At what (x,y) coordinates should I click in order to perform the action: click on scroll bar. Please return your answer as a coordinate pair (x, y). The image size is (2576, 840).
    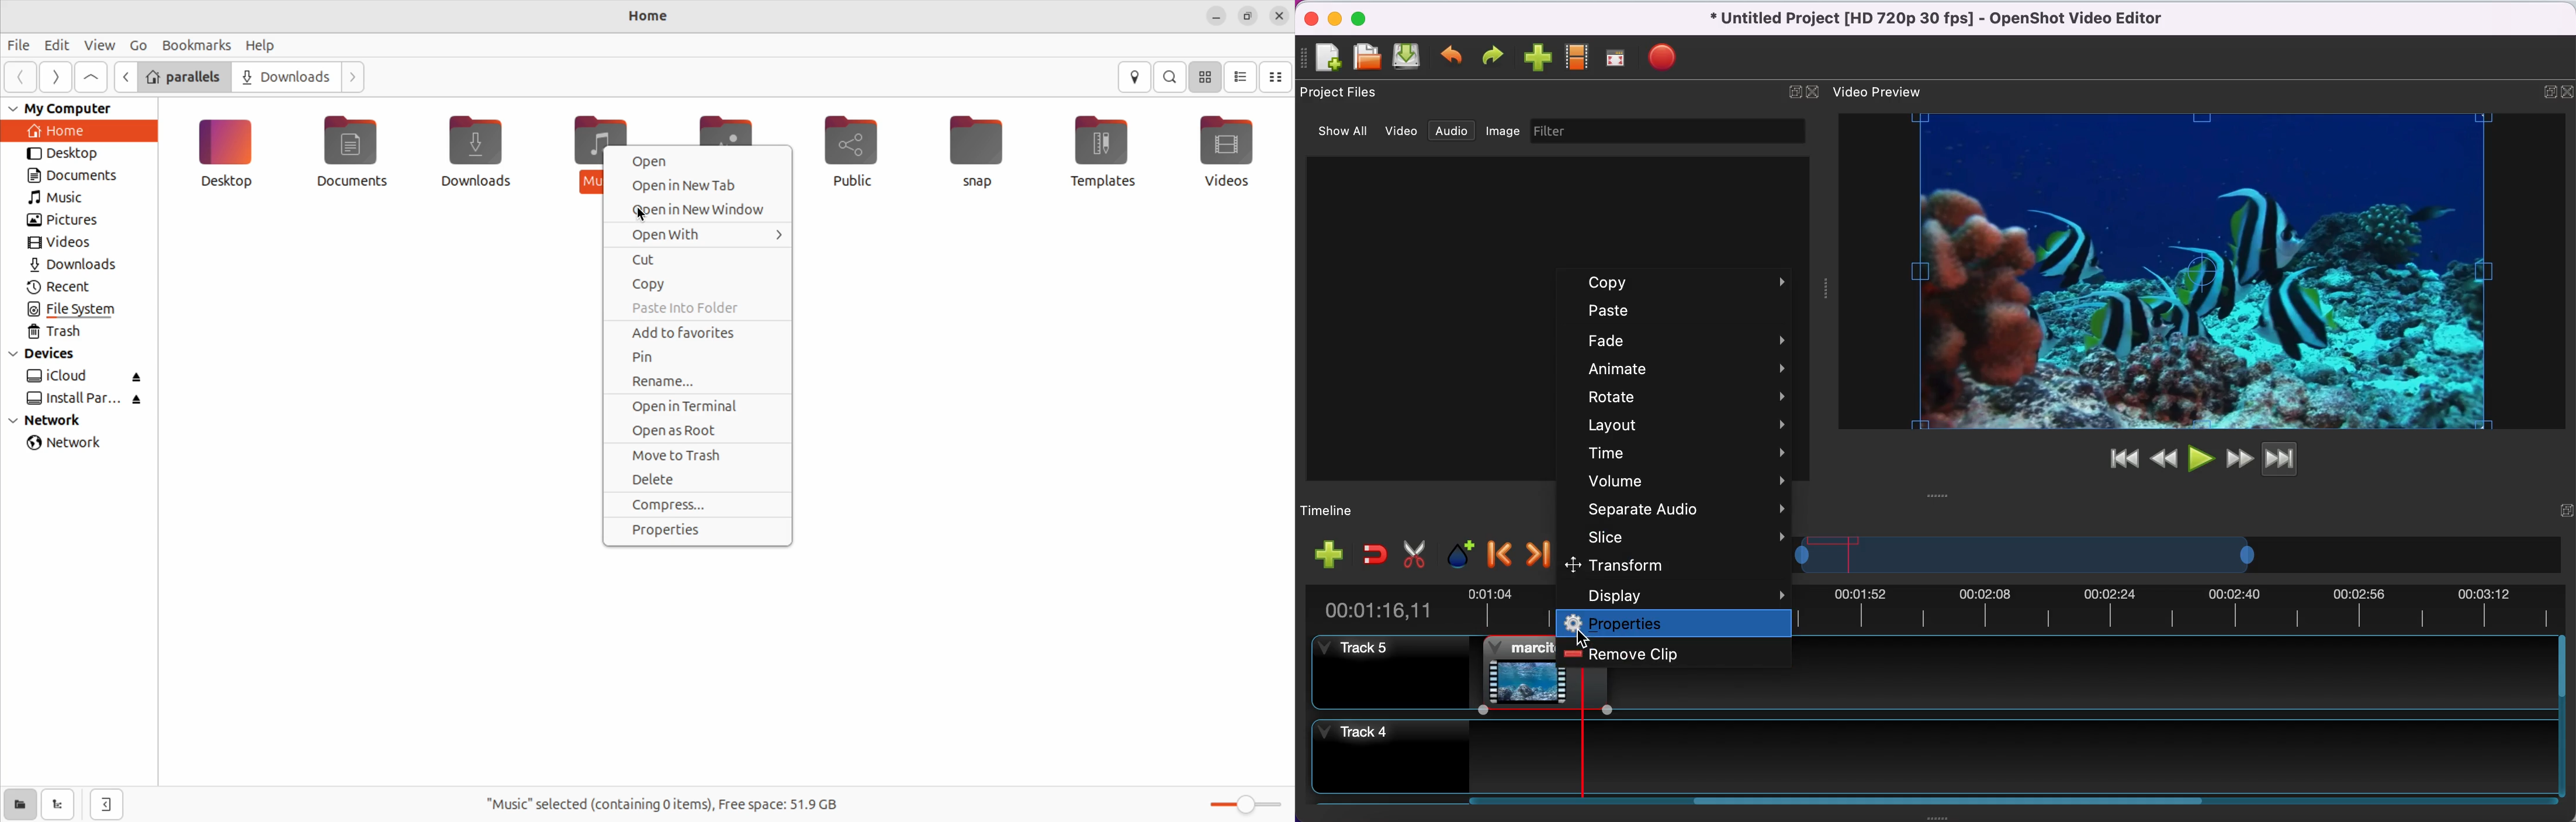
    Looking at the image, I should click on (1951, 805).